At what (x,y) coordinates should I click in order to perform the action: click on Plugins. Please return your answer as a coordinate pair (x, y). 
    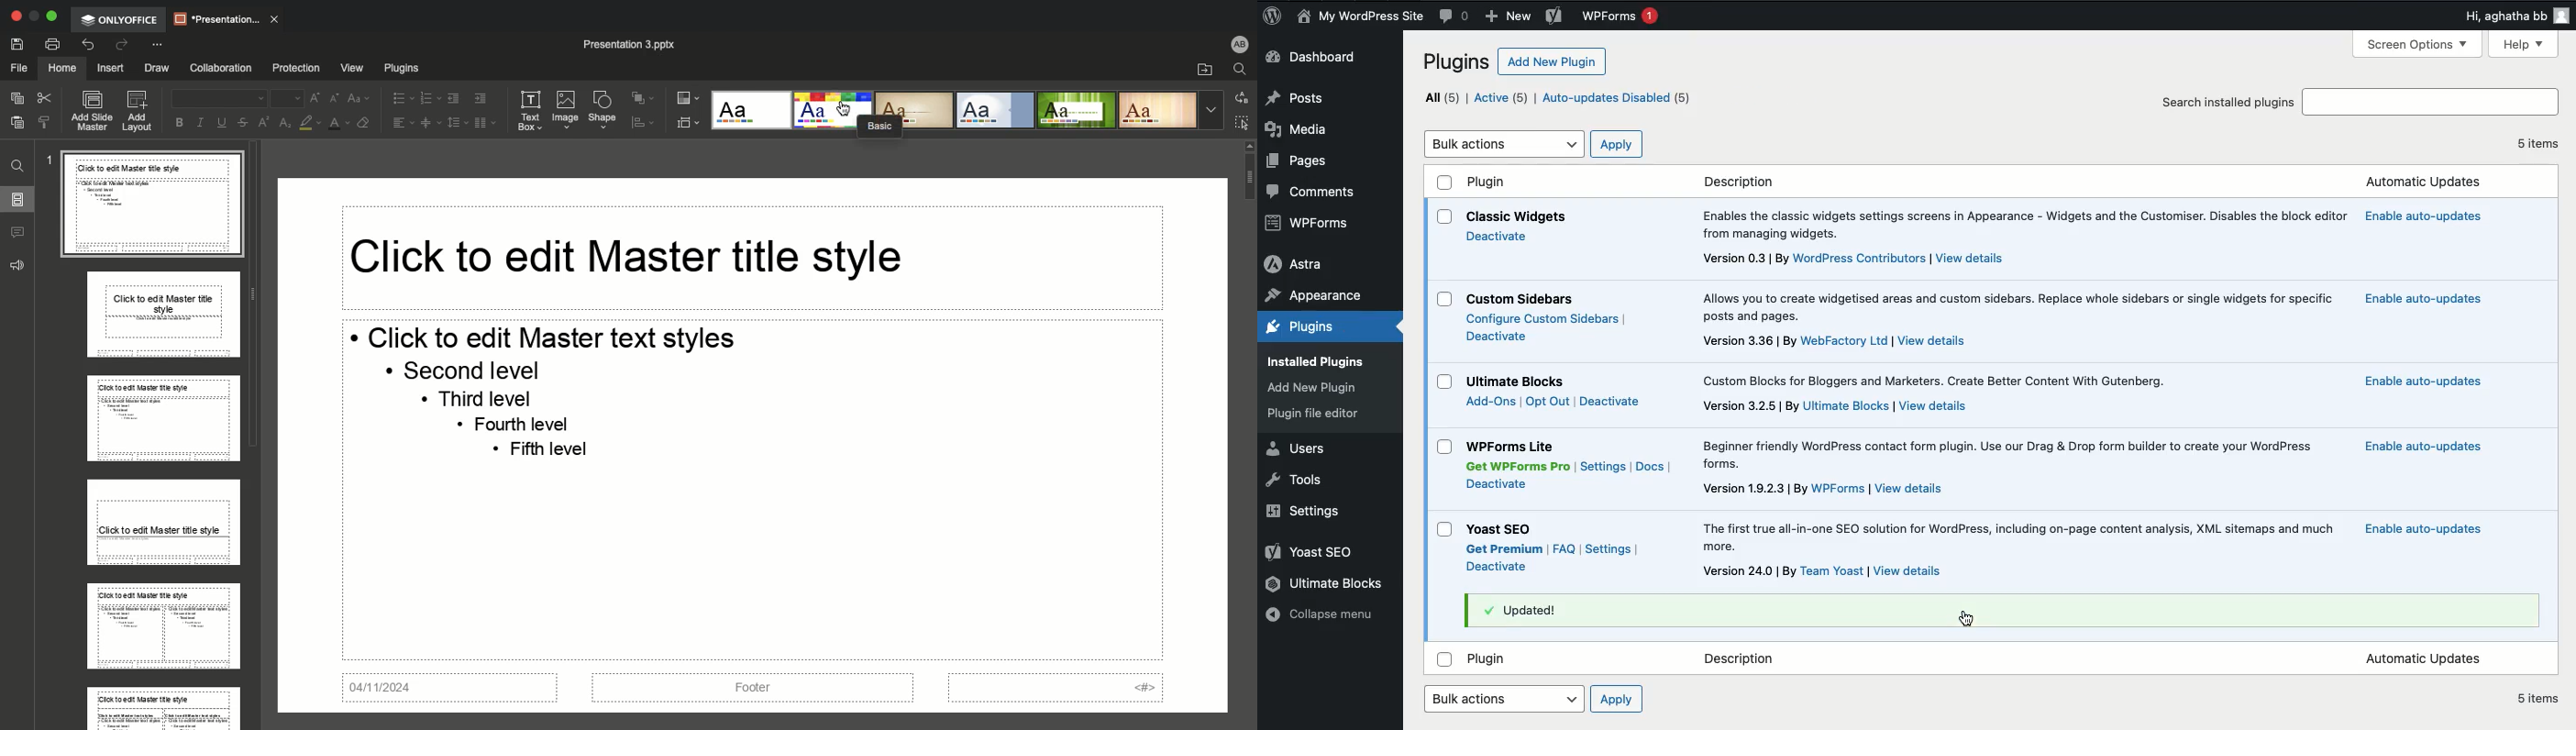
    Looking at the image, I should click on (1309, 328).